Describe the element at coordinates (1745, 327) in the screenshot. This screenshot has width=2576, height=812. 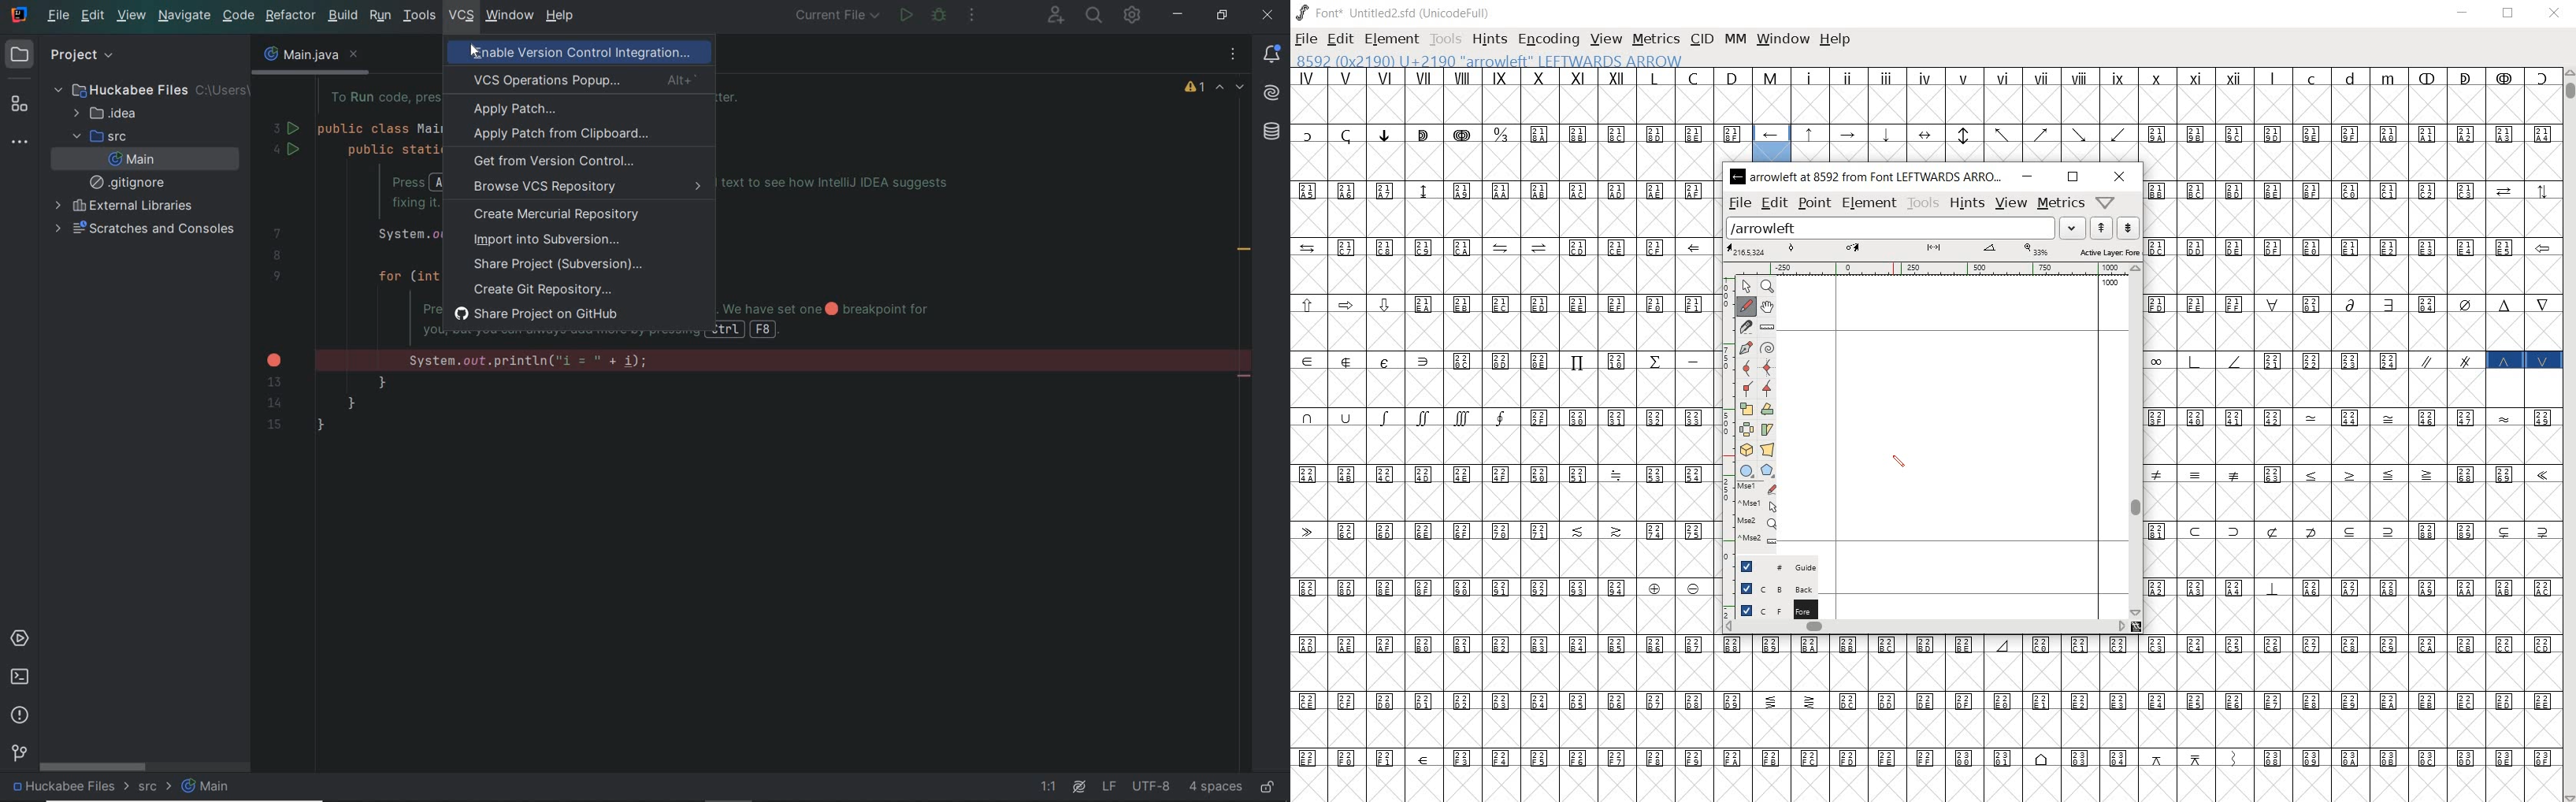
I see `cut splines in two` at that location.